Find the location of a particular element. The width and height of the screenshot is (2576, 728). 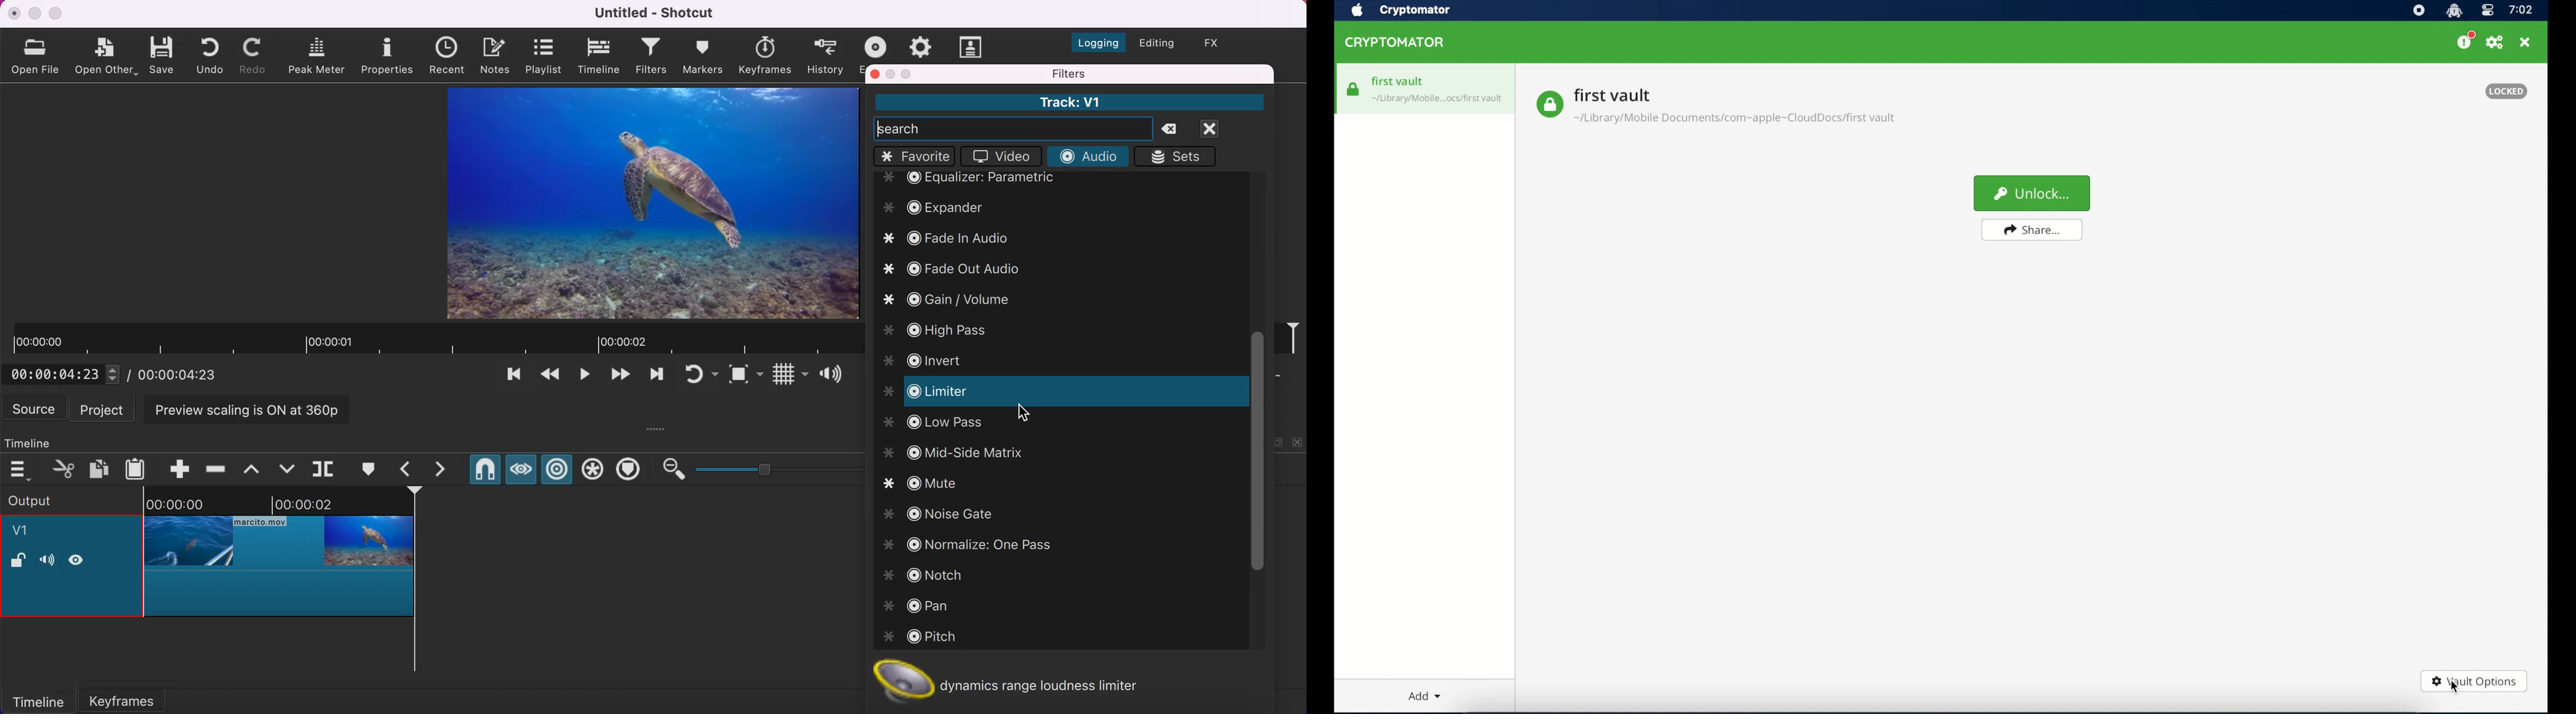

maximize is located at coordinates (909, 74).